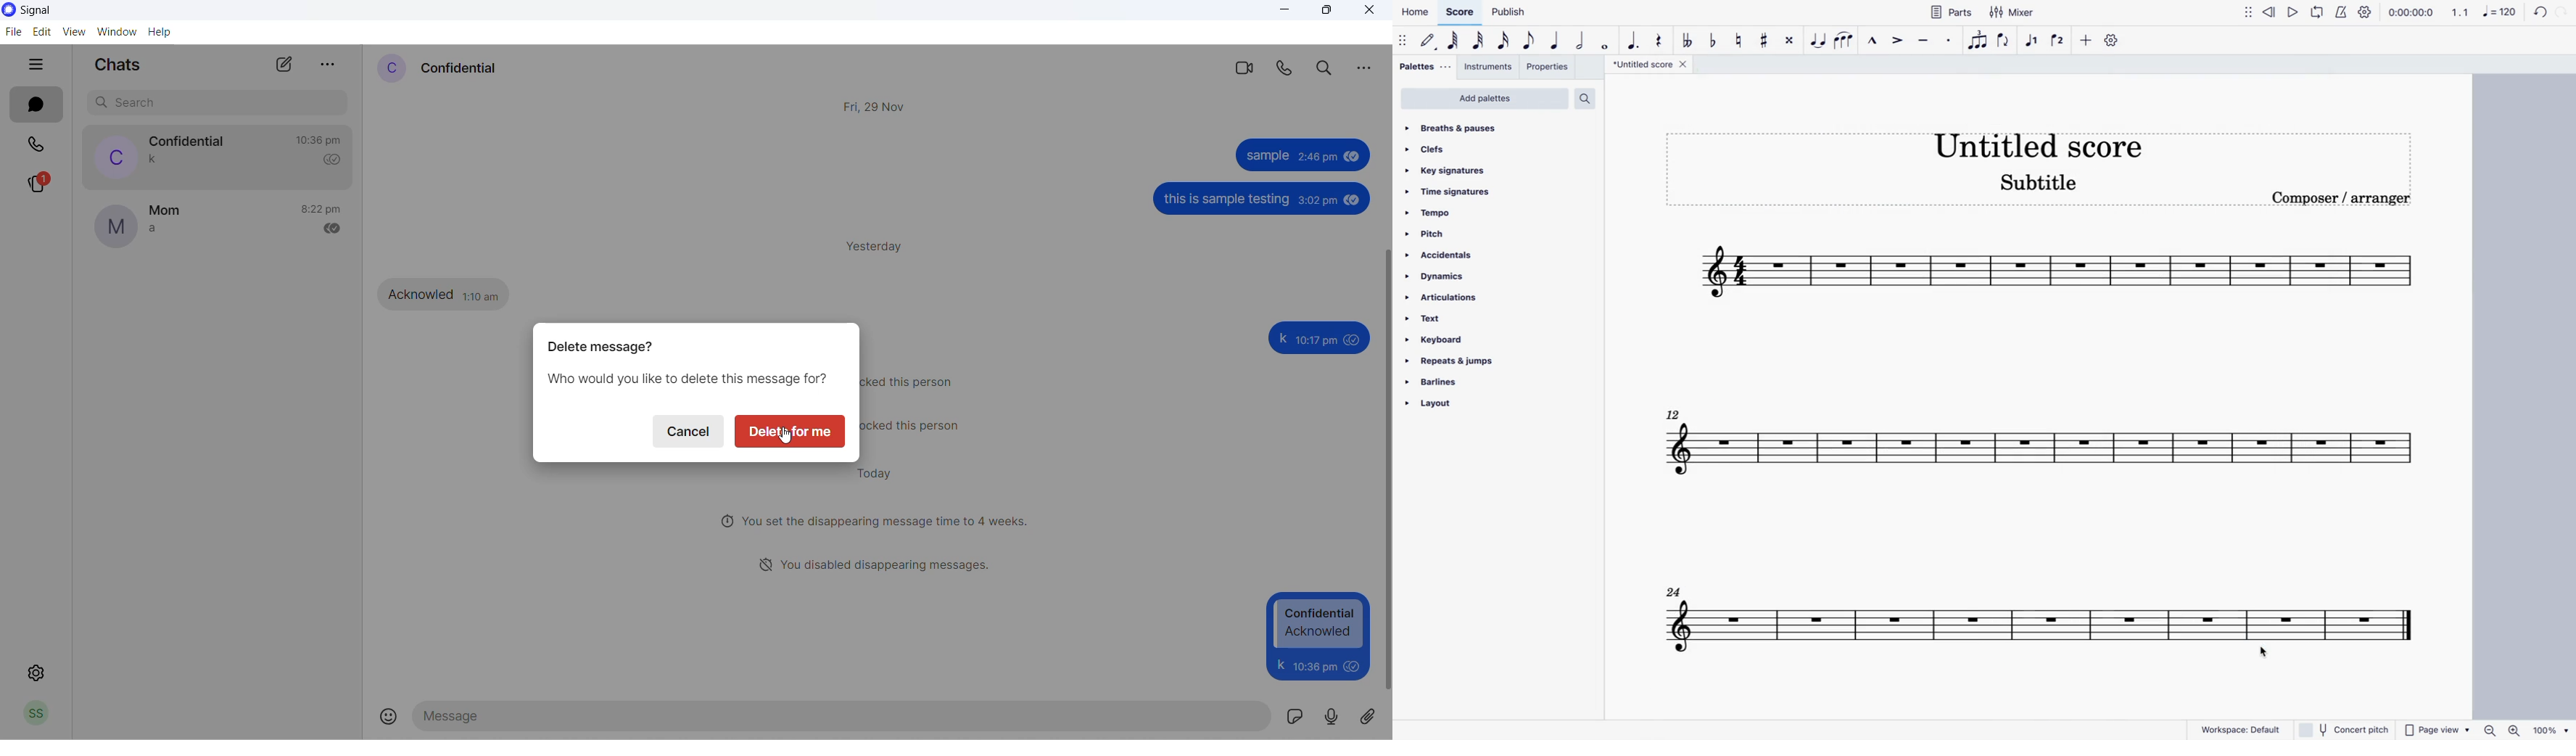 The height and width of the screenshot is (756, 2576). I want to click on eight note, so click(1528, 43).